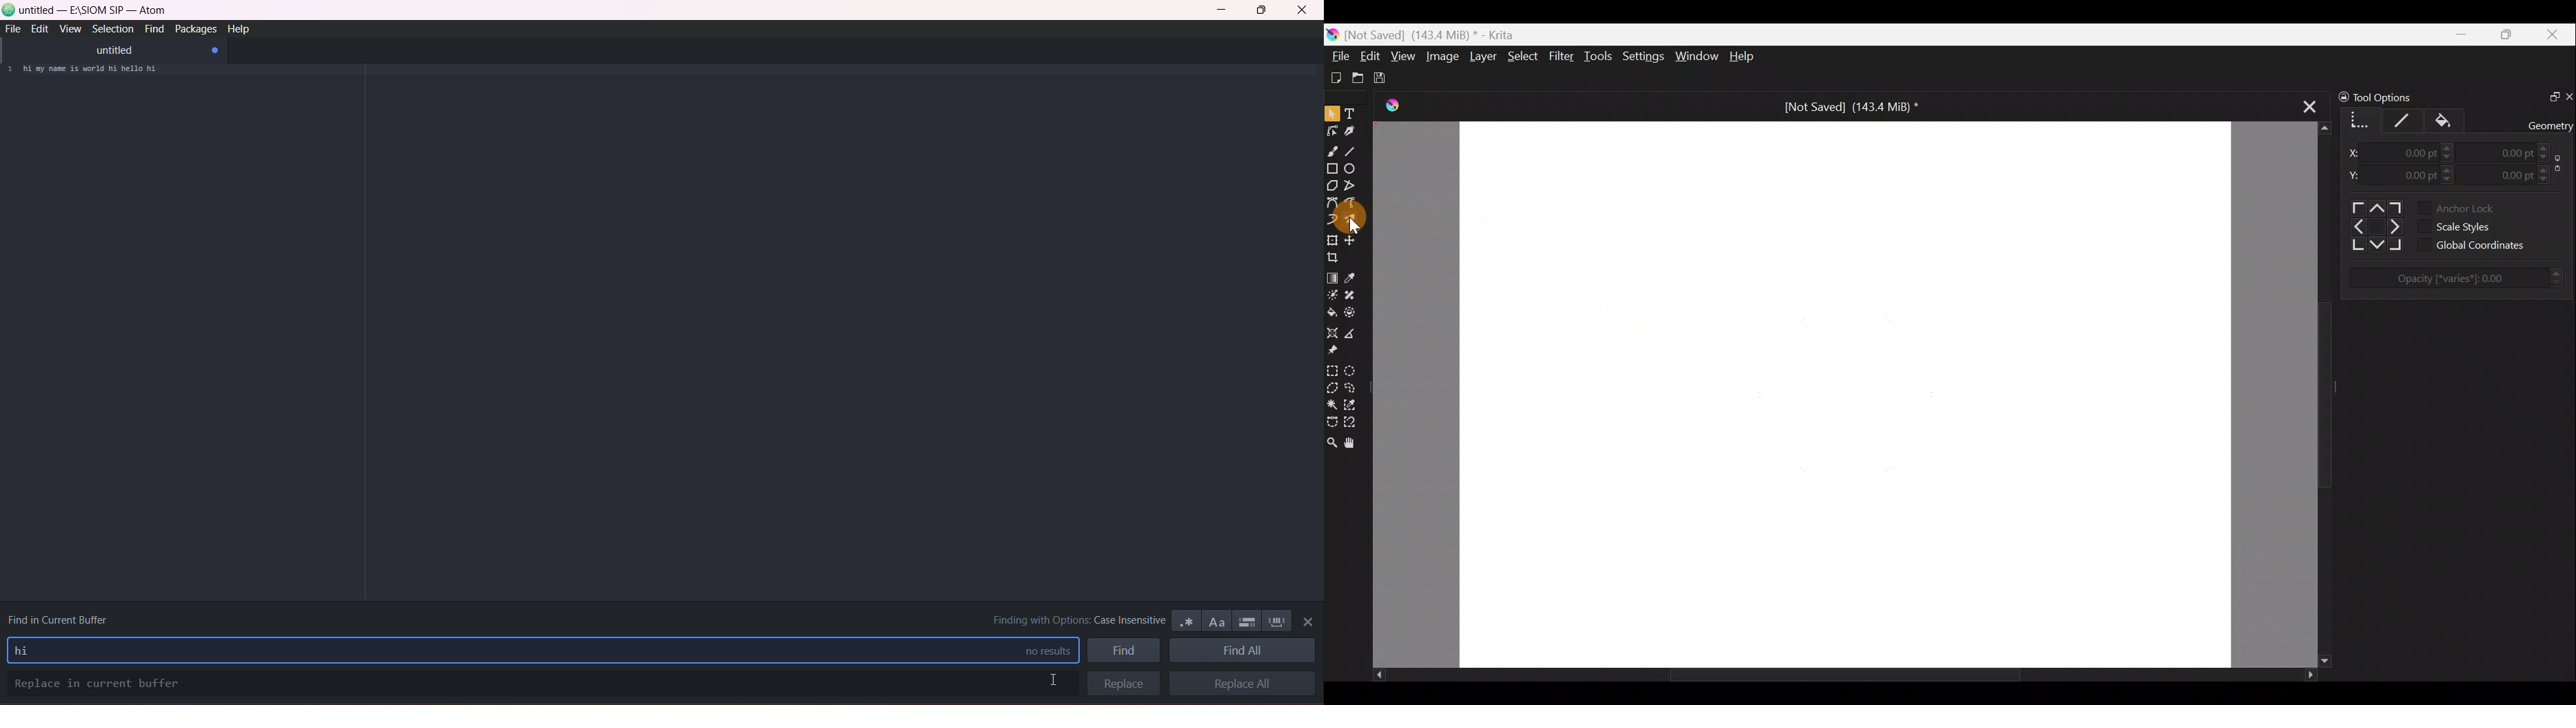  I want to click on Polygonal selection tool, so click(1332, 387).